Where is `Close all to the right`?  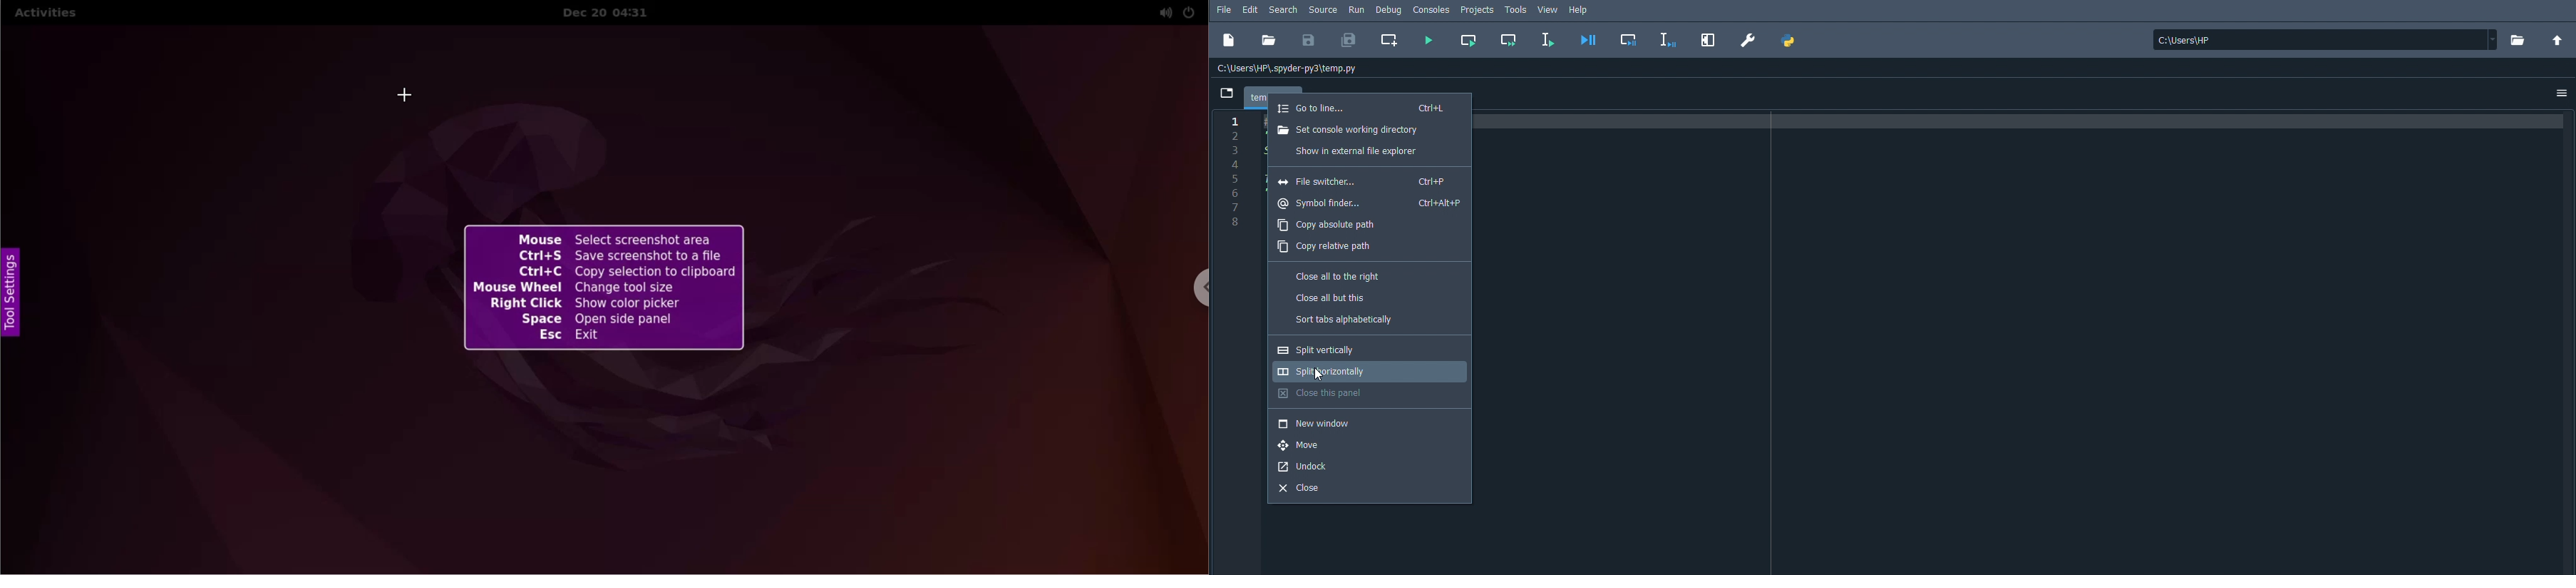 Close all to the right is located at coordinates (1339, 278).